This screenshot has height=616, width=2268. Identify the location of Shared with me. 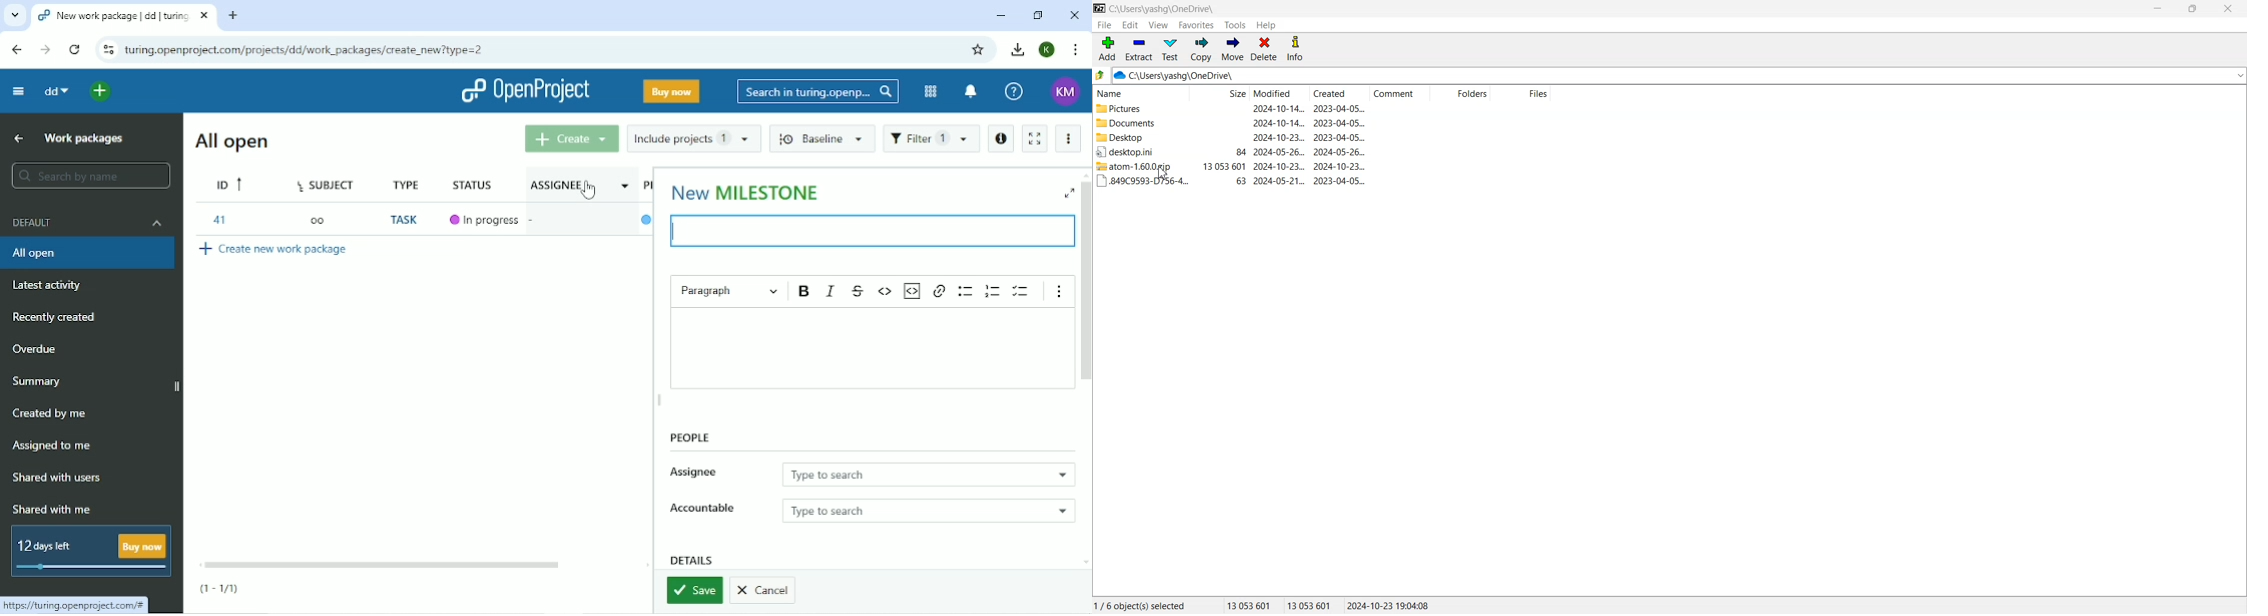
(49, 509).